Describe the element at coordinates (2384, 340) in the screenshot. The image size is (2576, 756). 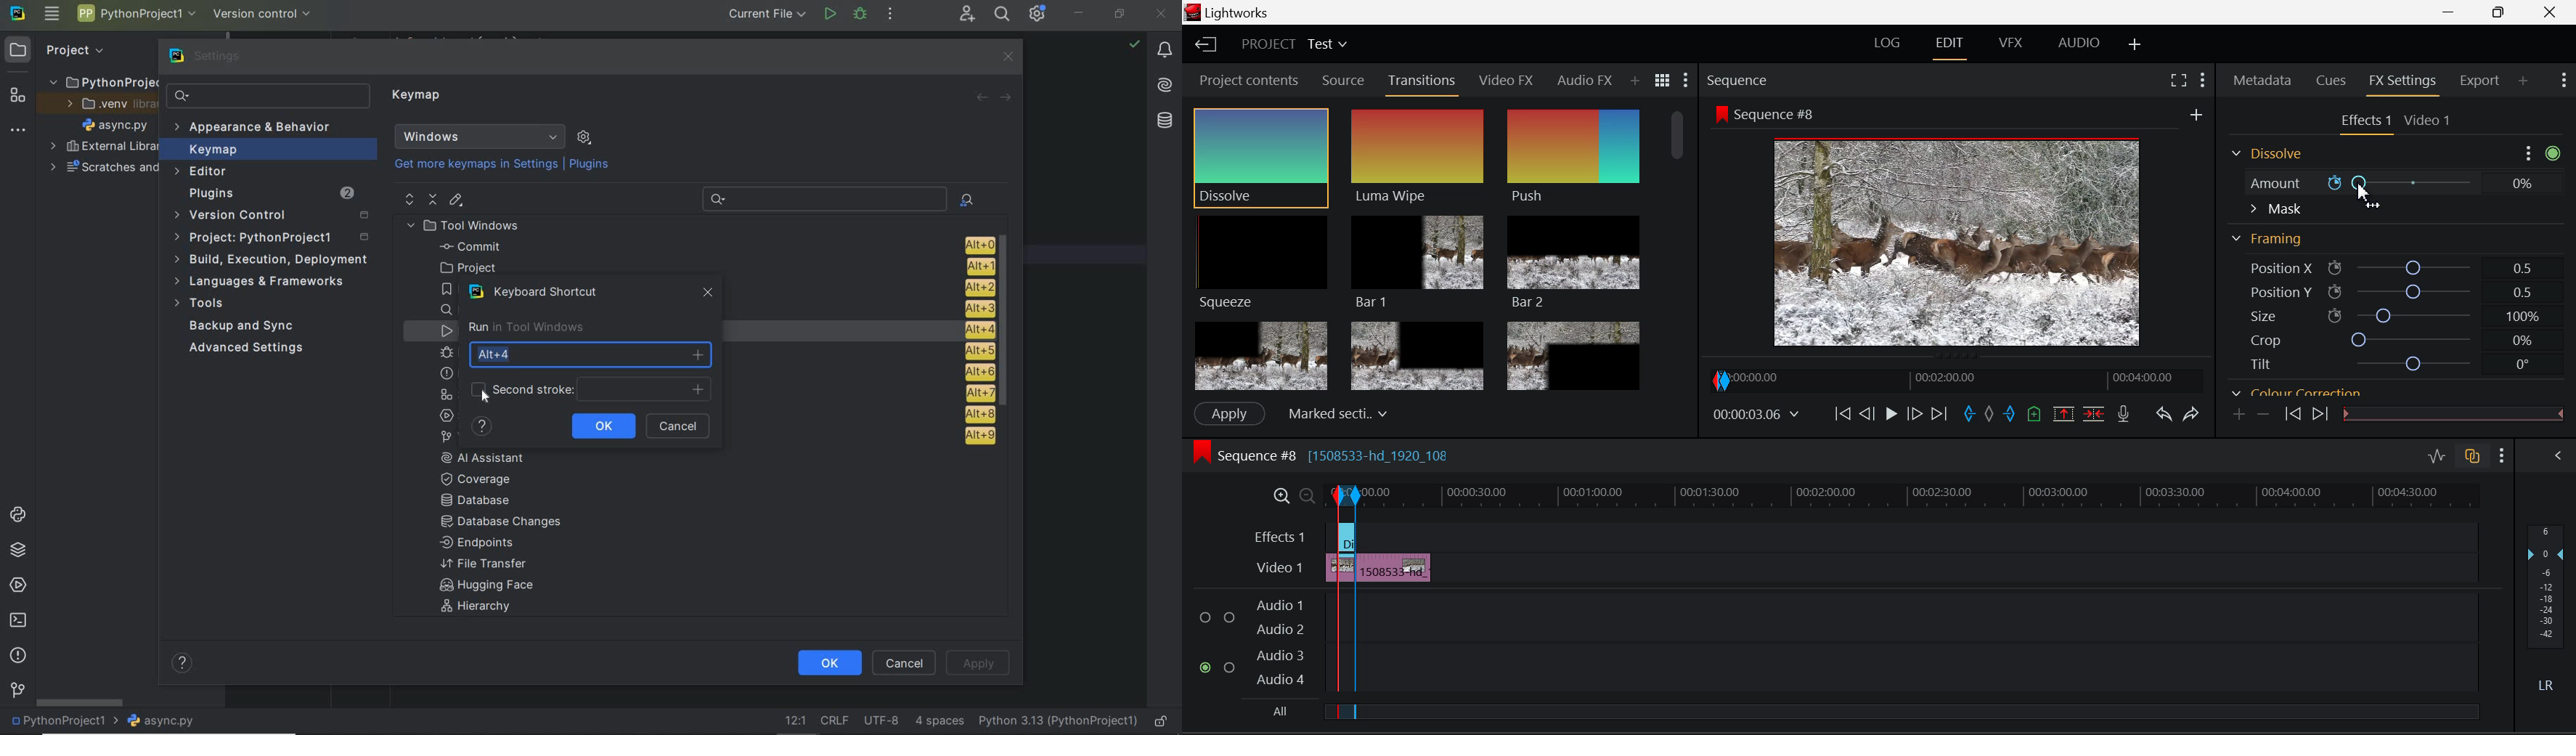
I see `Crop` at that location.